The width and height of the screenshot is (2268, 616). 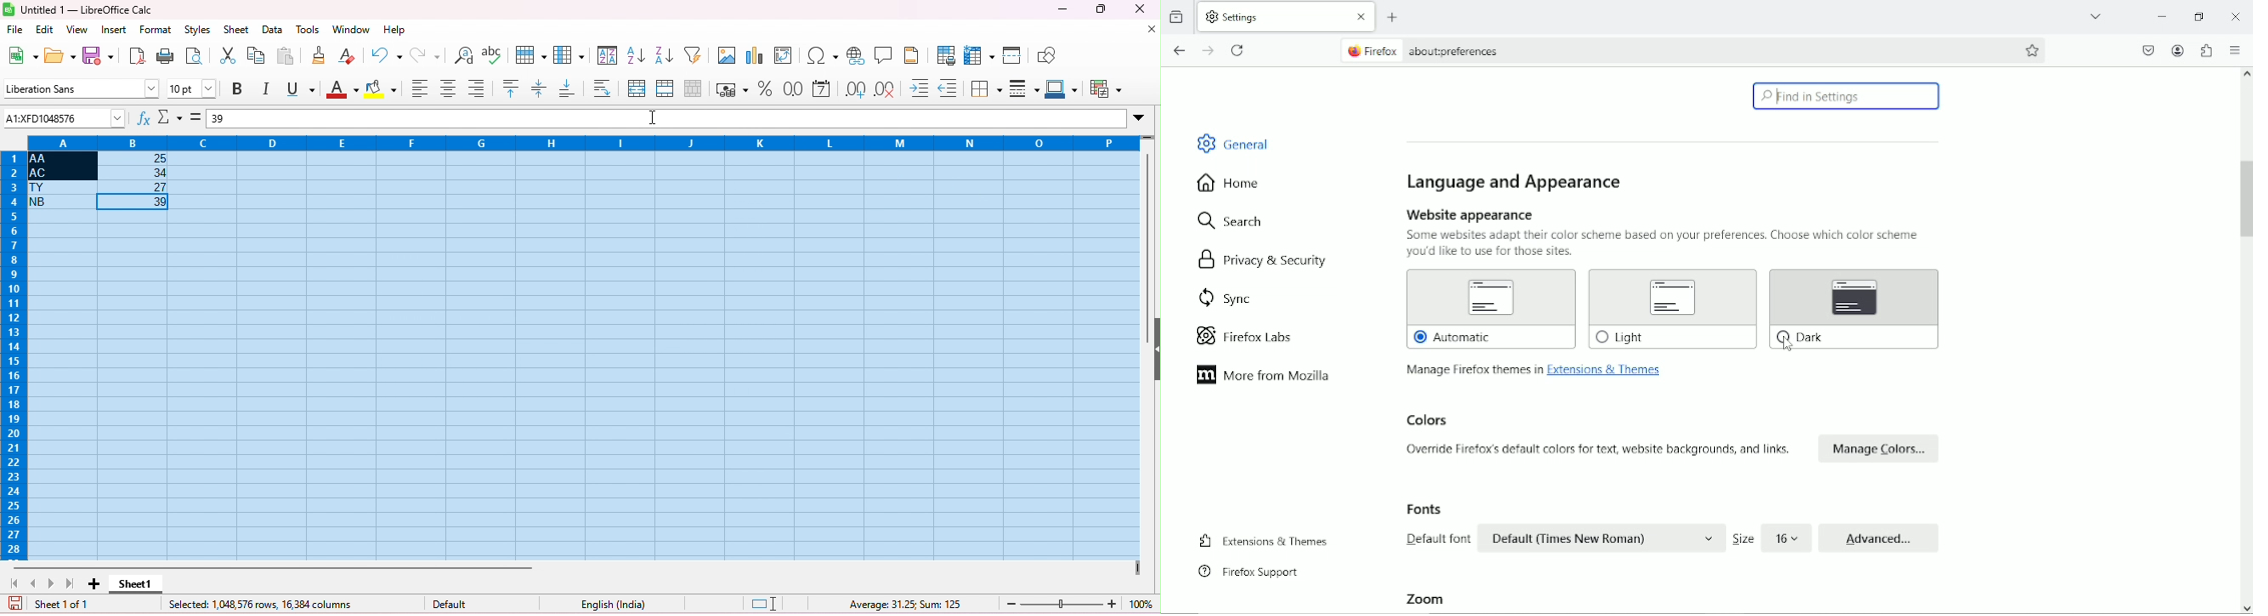 What do you see at coordinates (608, 55) in the screenshot?
I see `sort` at bounding box center [608, 55].